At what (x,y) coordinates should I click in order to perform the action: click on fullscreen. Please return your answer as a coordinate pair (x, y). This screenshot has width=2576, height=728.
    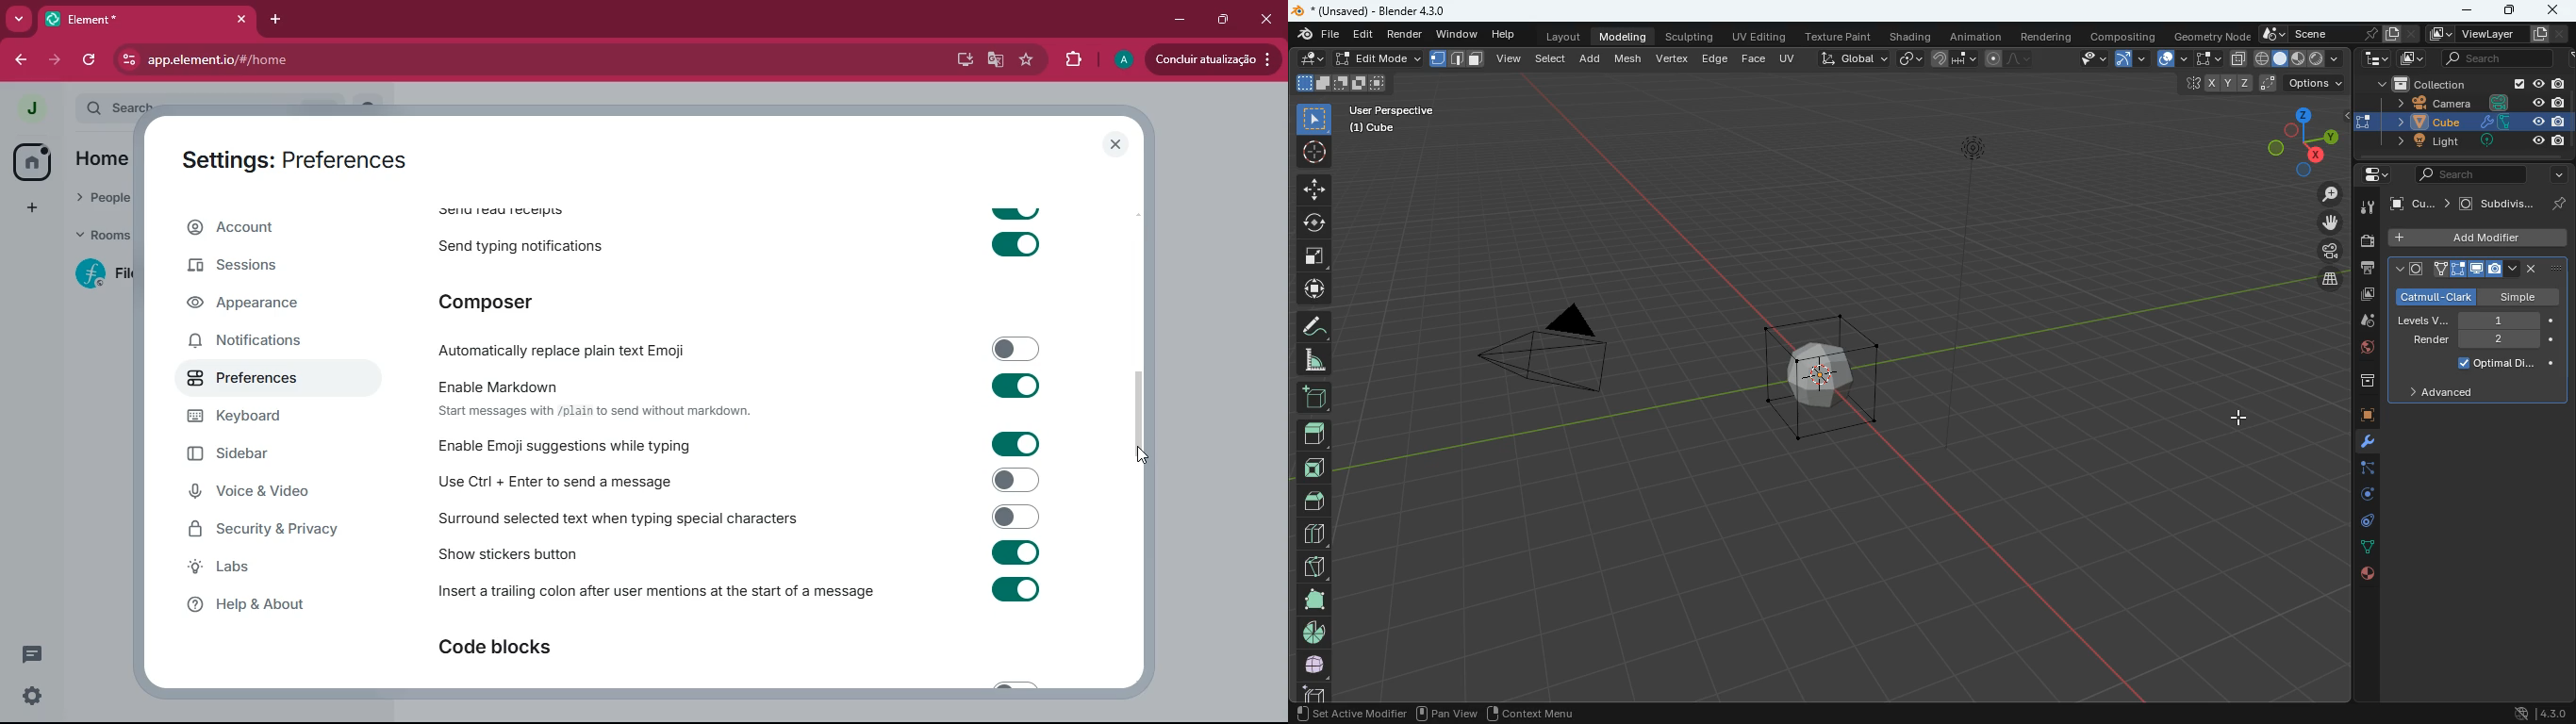
    Looking at the image, I should click on (2202, 58).